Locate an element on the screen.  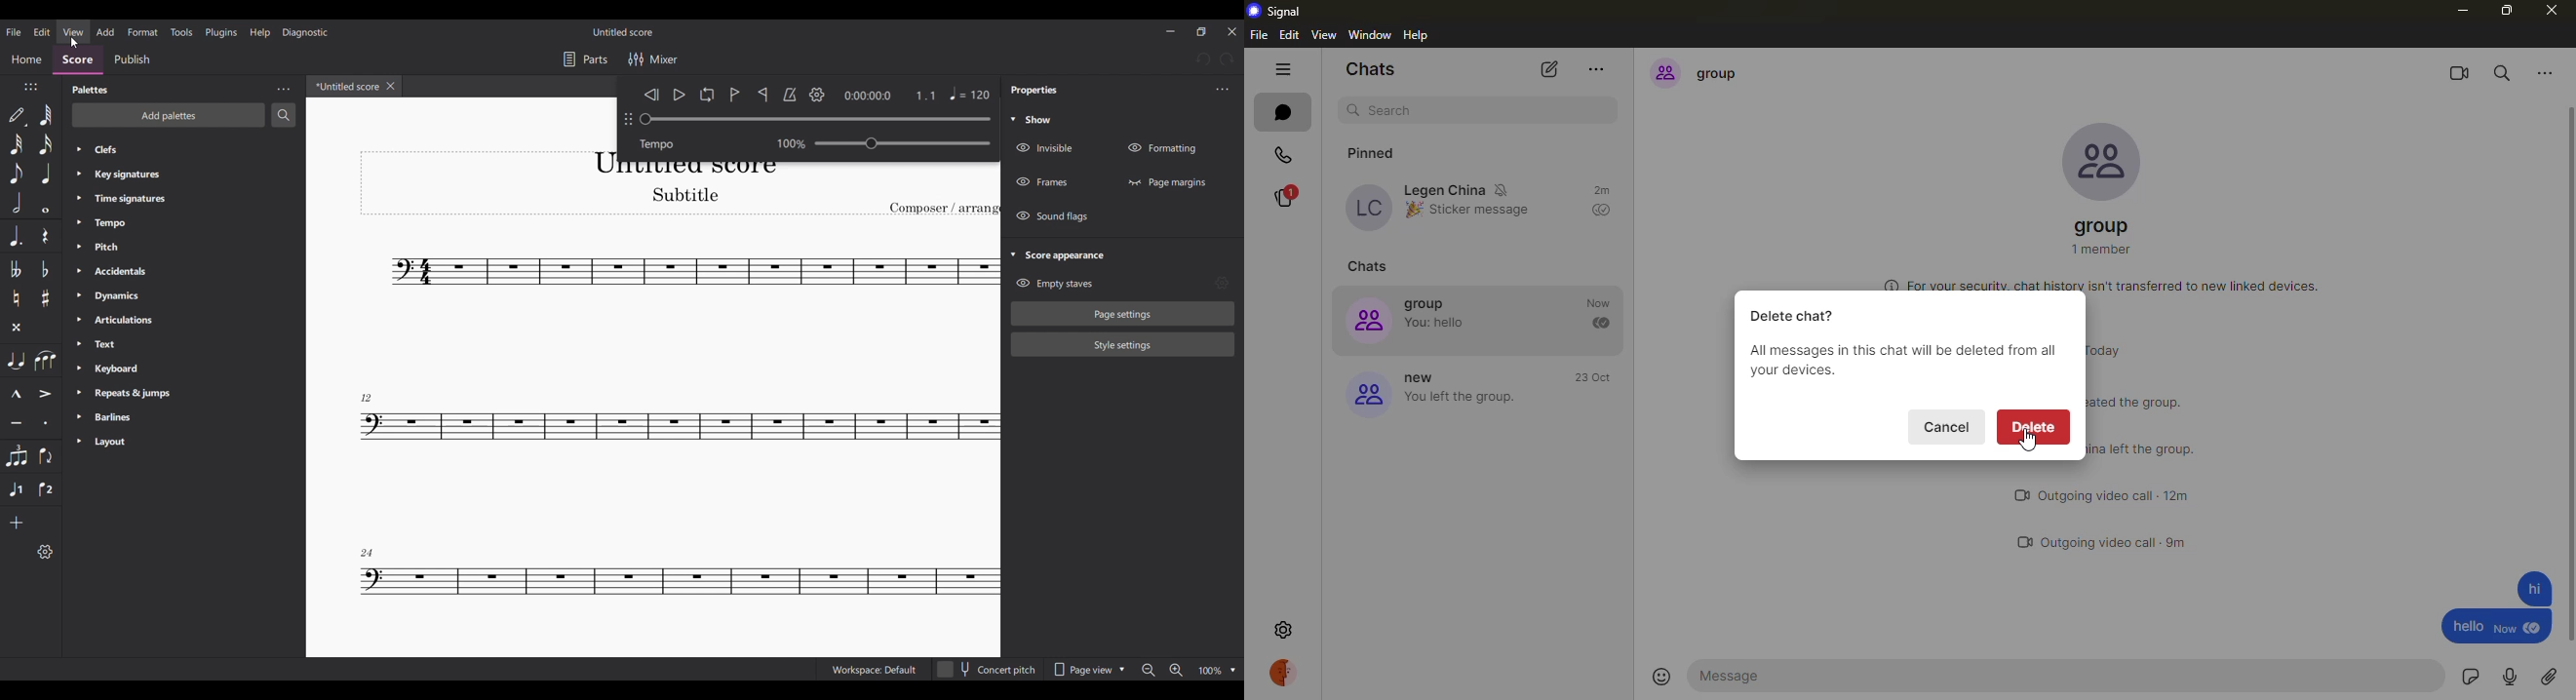
Concert pitch is located at coordinates (987, 669).